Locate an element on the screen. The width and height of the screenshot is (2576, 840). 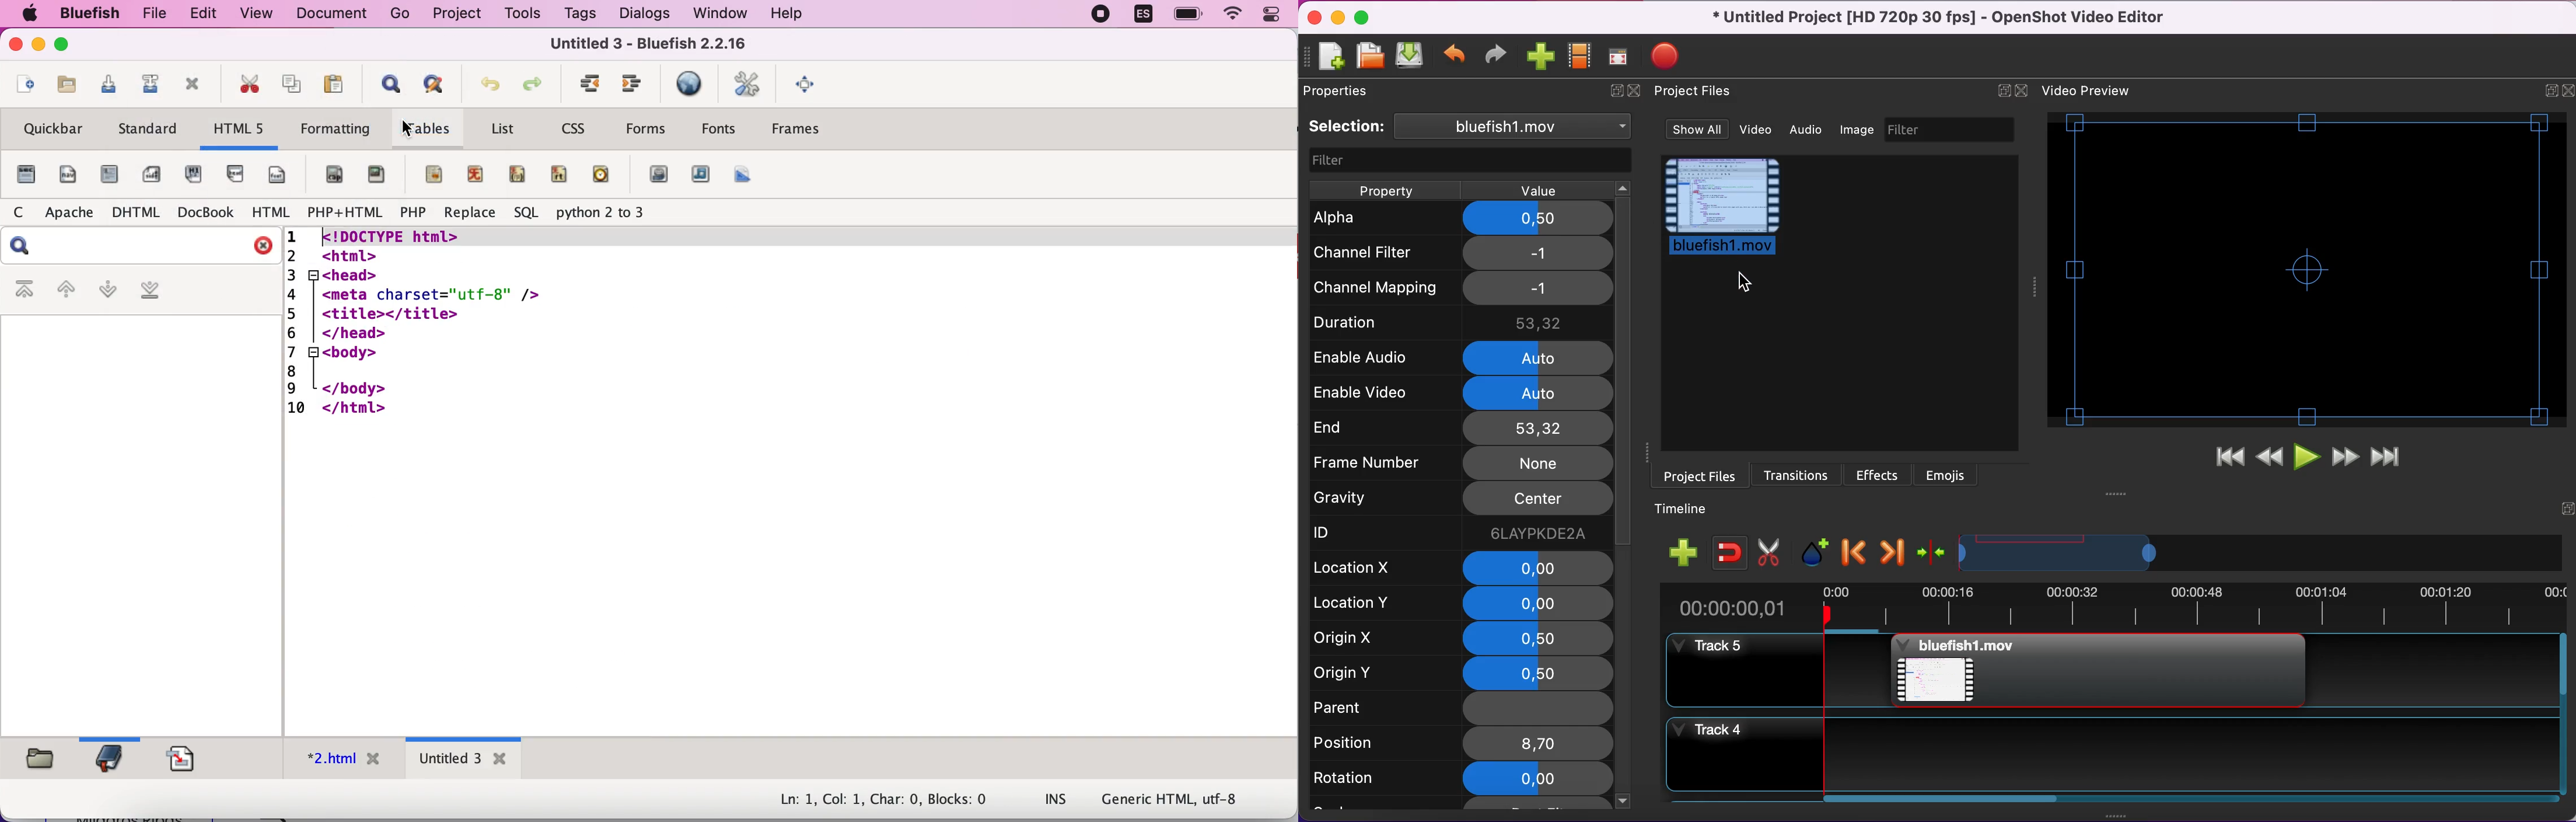
6laypkde2a is located at coordinates (1538, 534).